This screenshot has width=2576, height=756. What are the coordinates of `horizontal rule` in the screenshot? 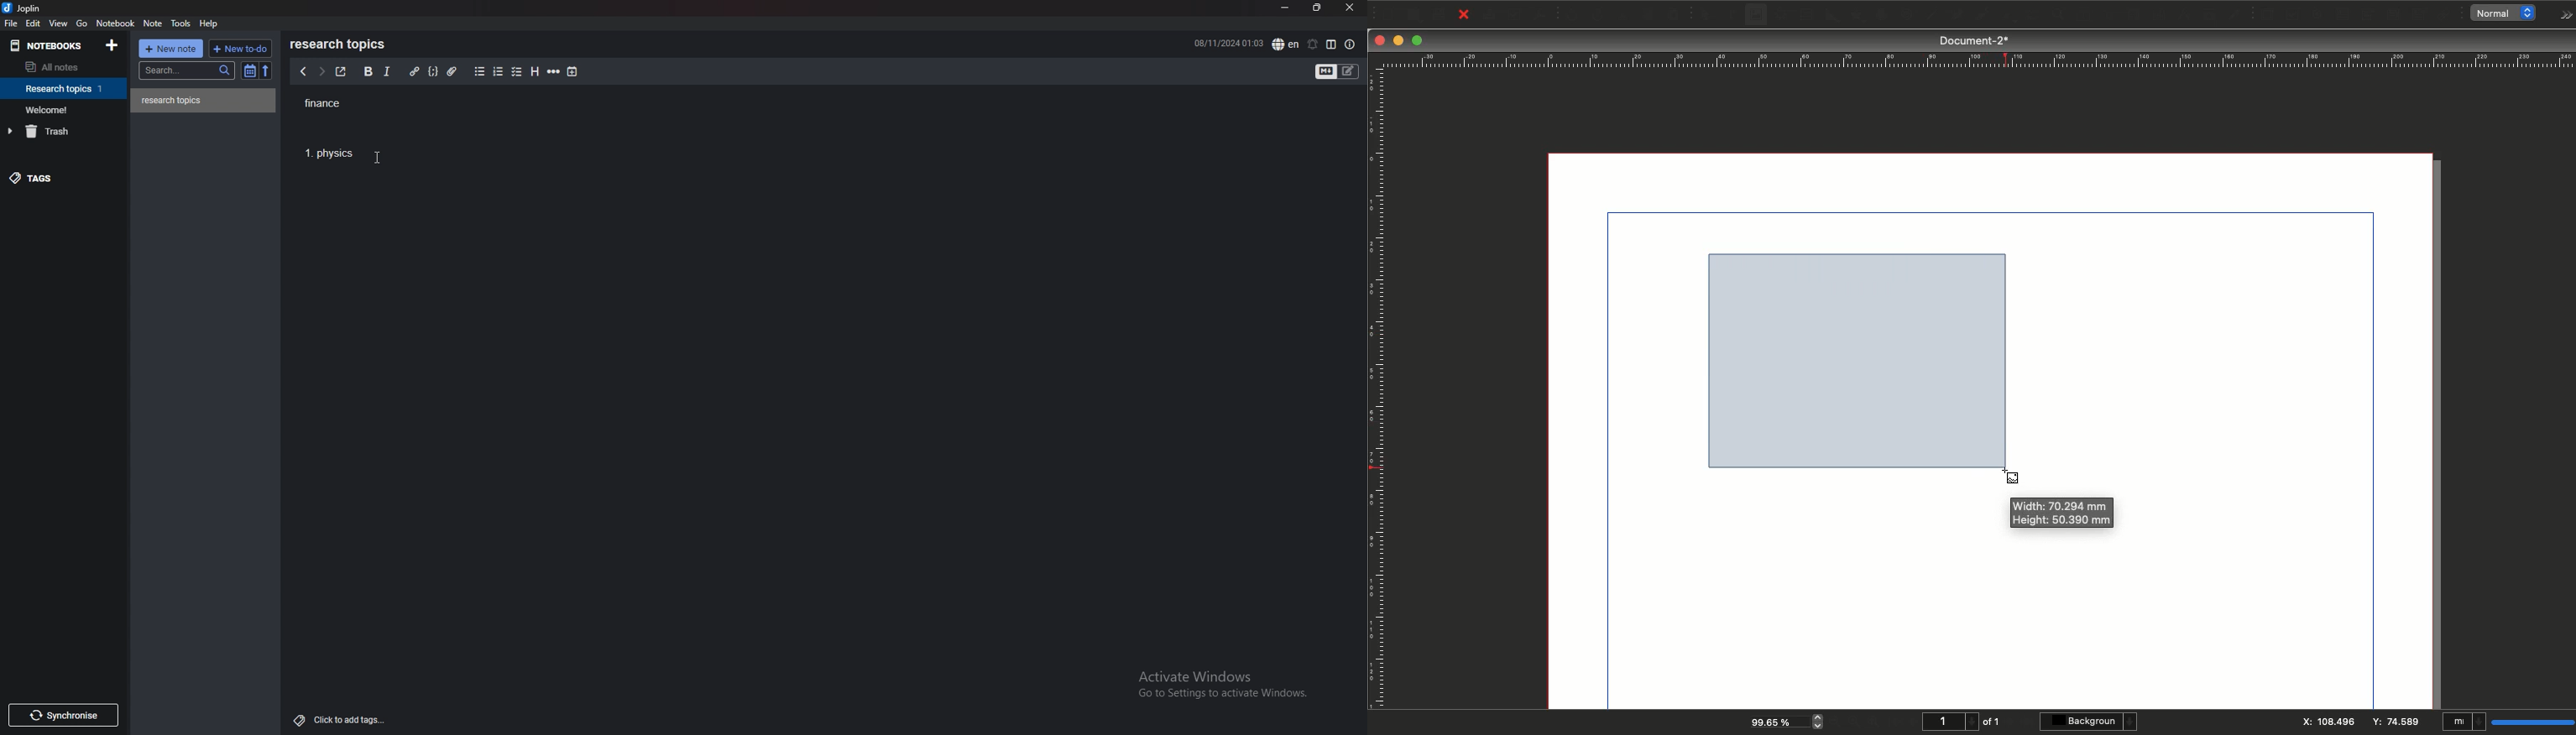 It's located at (555, 72).